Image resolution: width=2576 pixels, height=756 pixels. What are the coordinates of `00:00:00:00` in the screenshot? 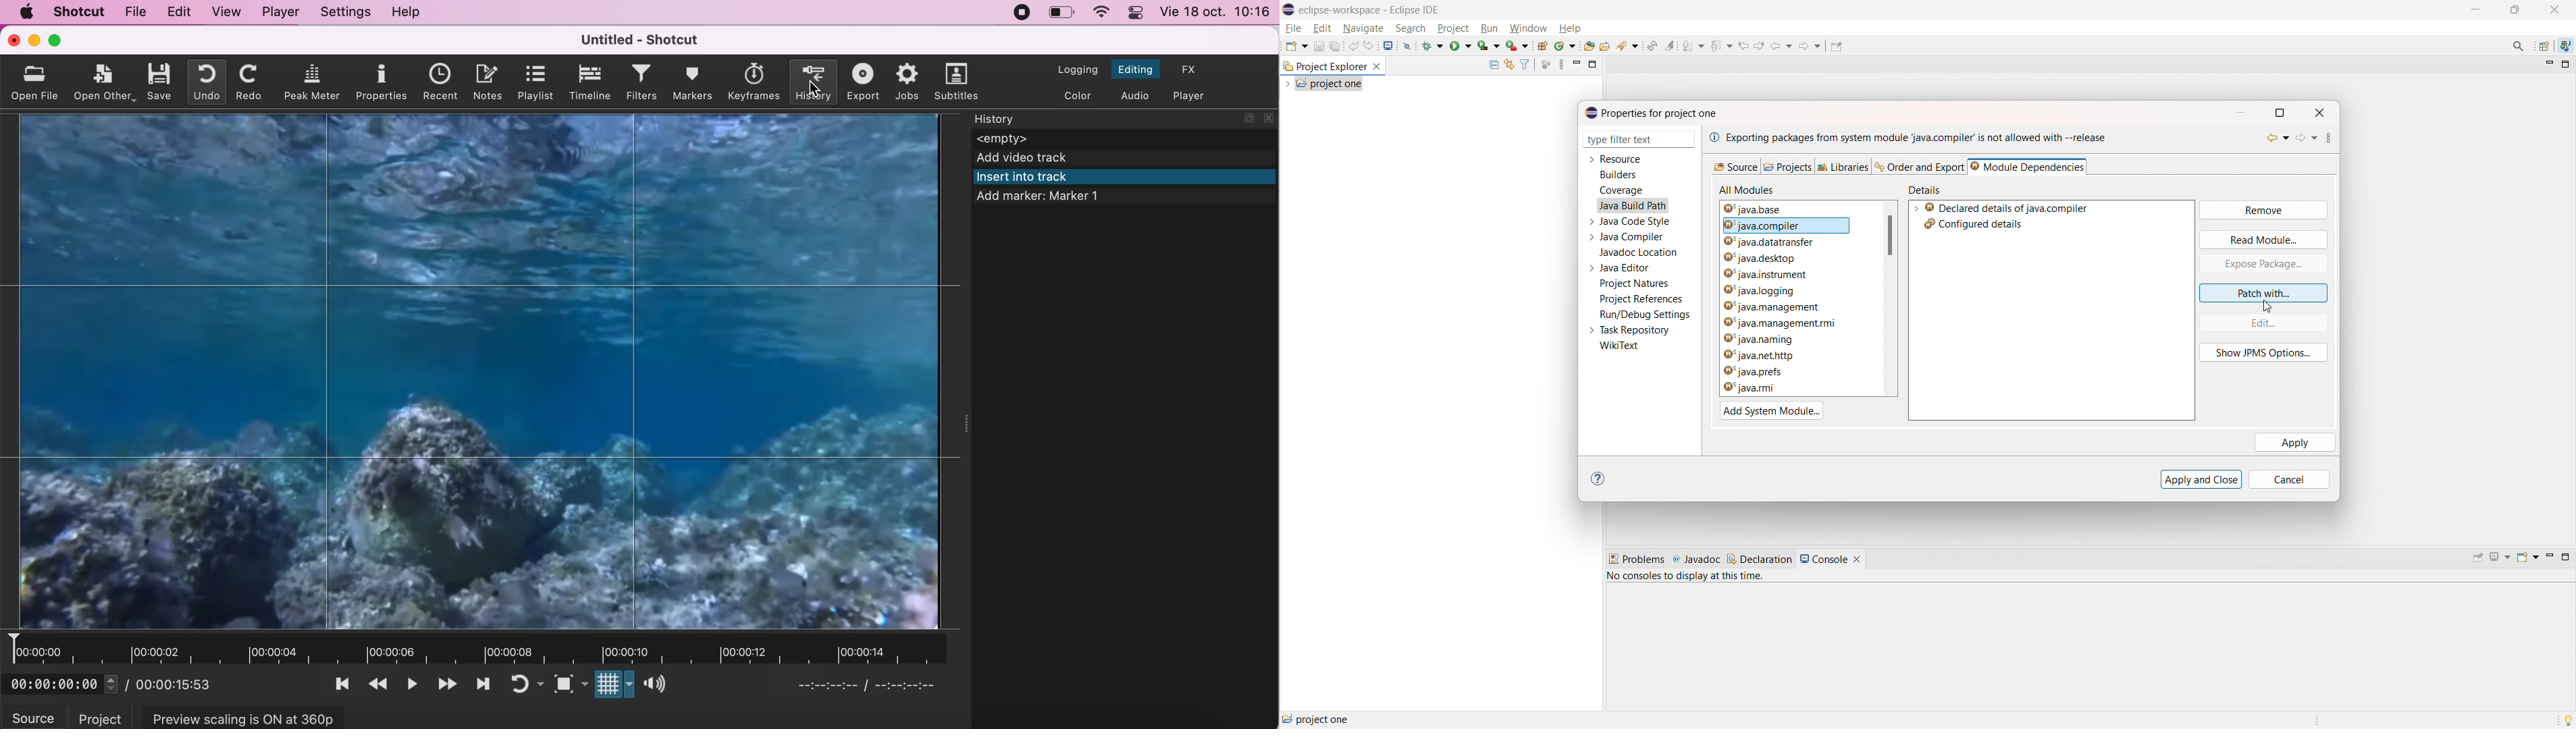 It's located at (65, 685).